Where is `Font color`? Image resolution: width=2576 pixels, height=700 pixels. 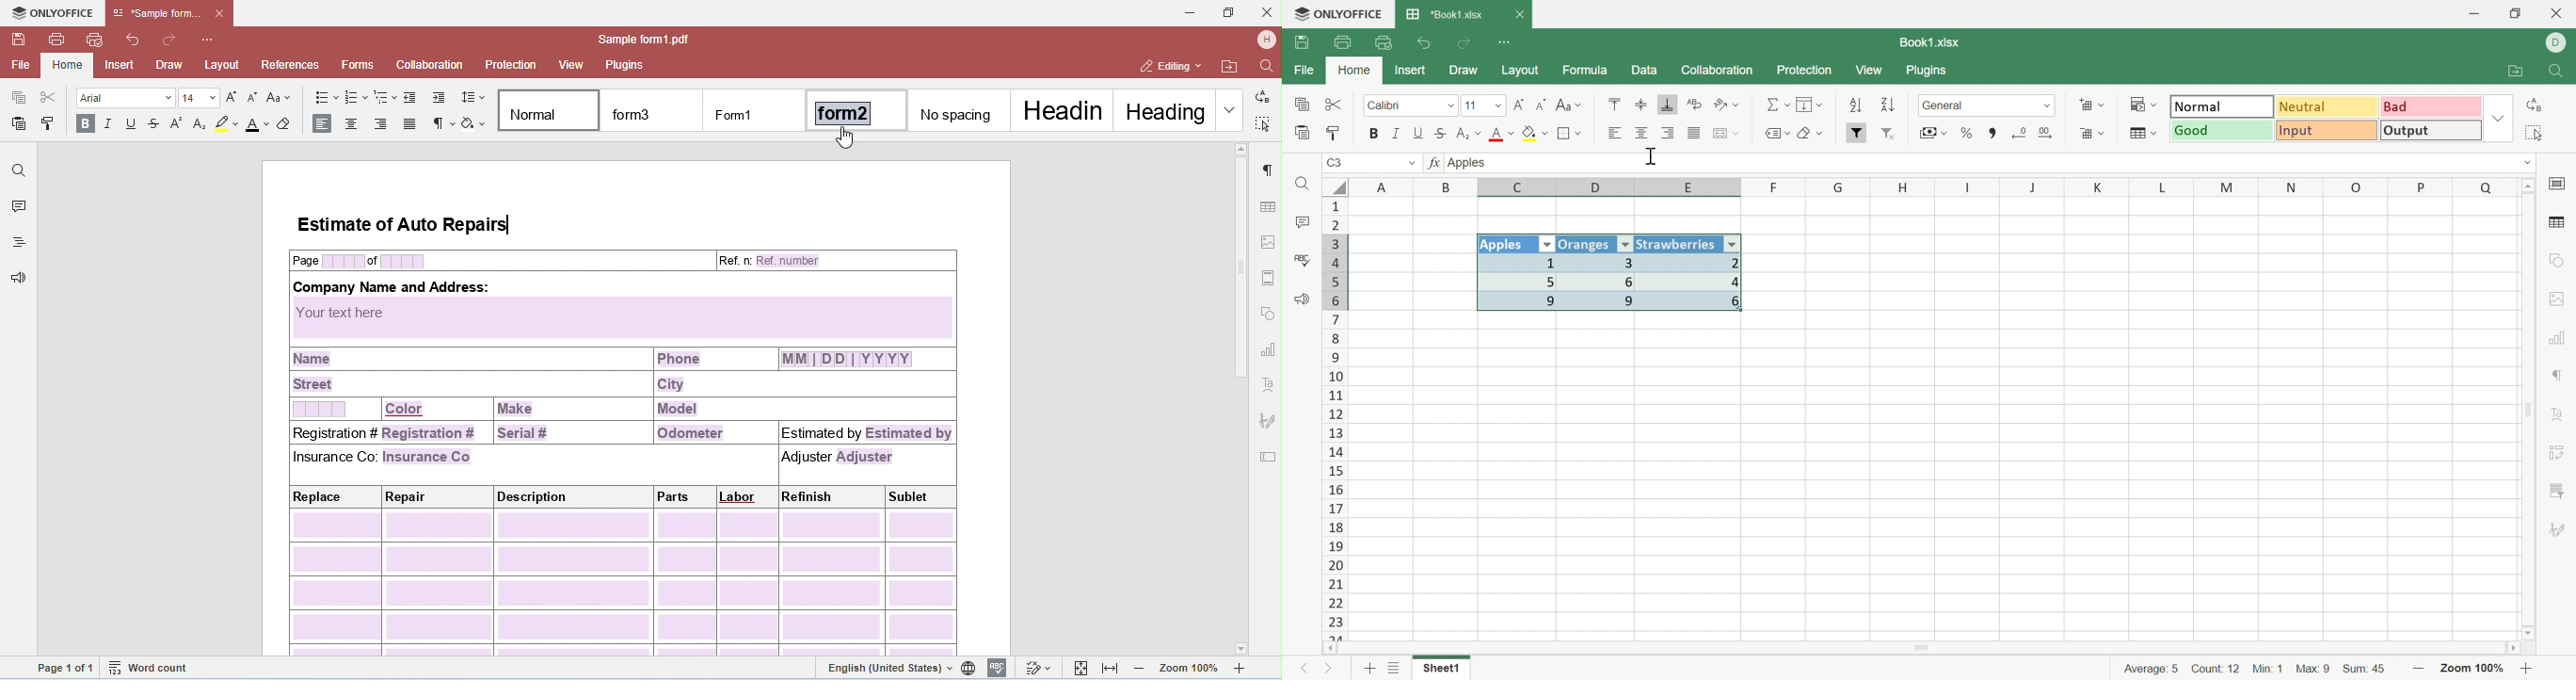 Font color is located at coordinates (1504, 135).